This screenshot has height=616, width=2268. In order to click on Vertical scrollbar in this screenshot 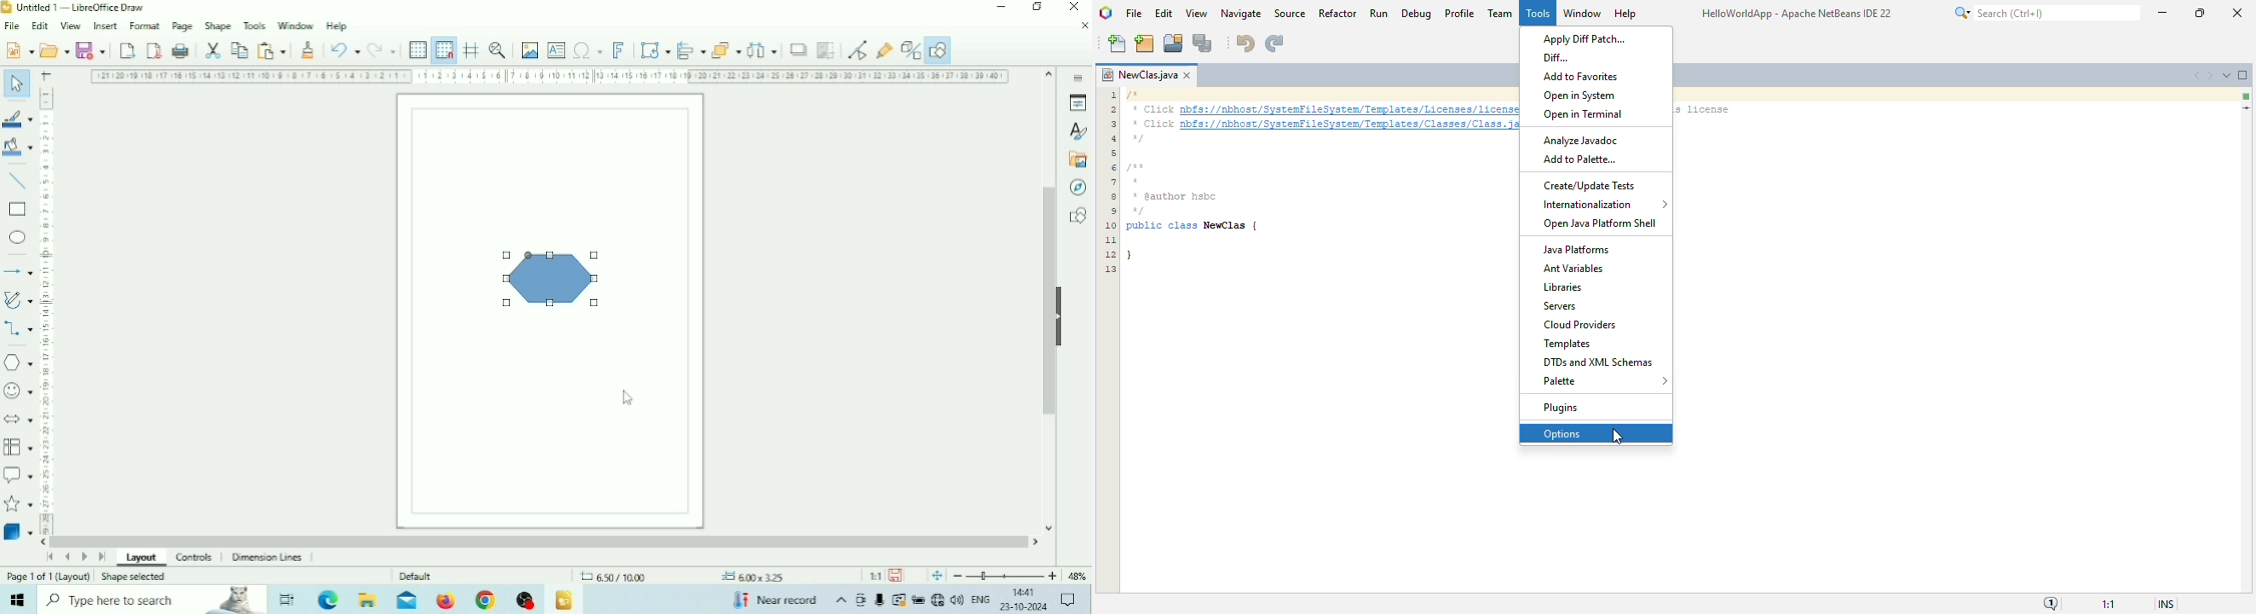, I will do `click(1049, 301)`.